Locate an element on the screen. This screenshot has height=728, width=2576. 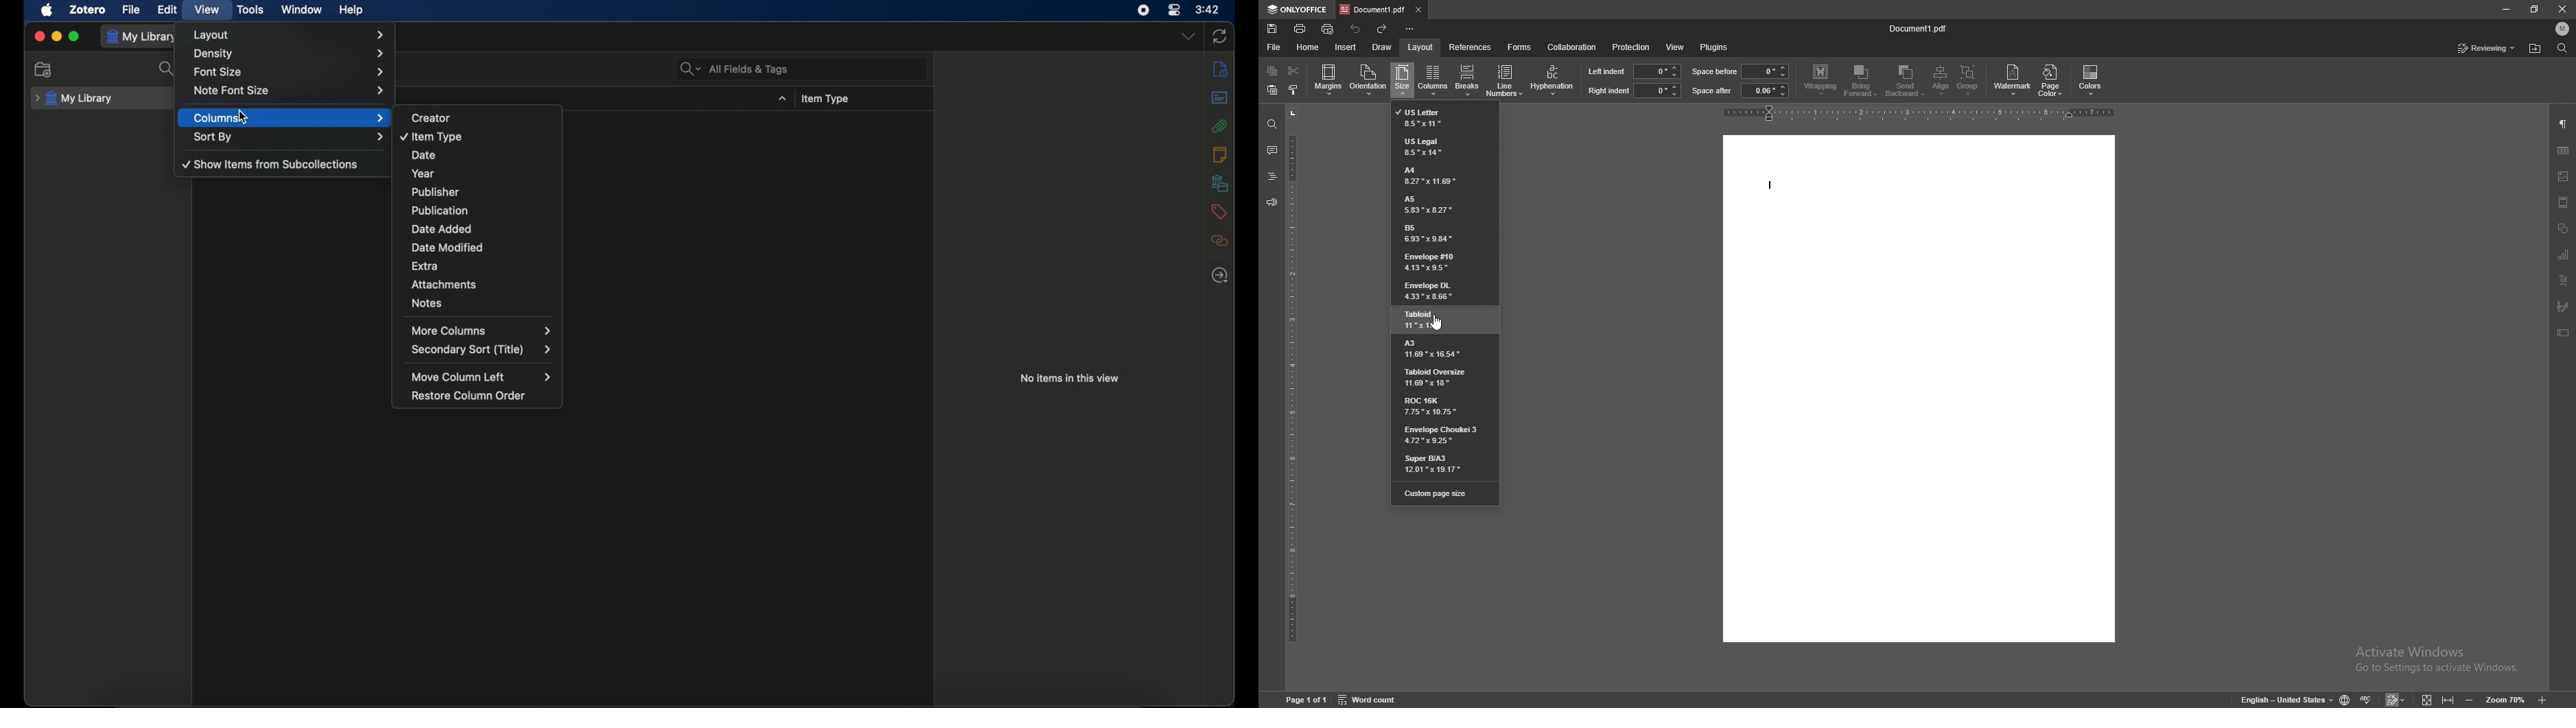
cursor is located at coordinates (1438, 322).